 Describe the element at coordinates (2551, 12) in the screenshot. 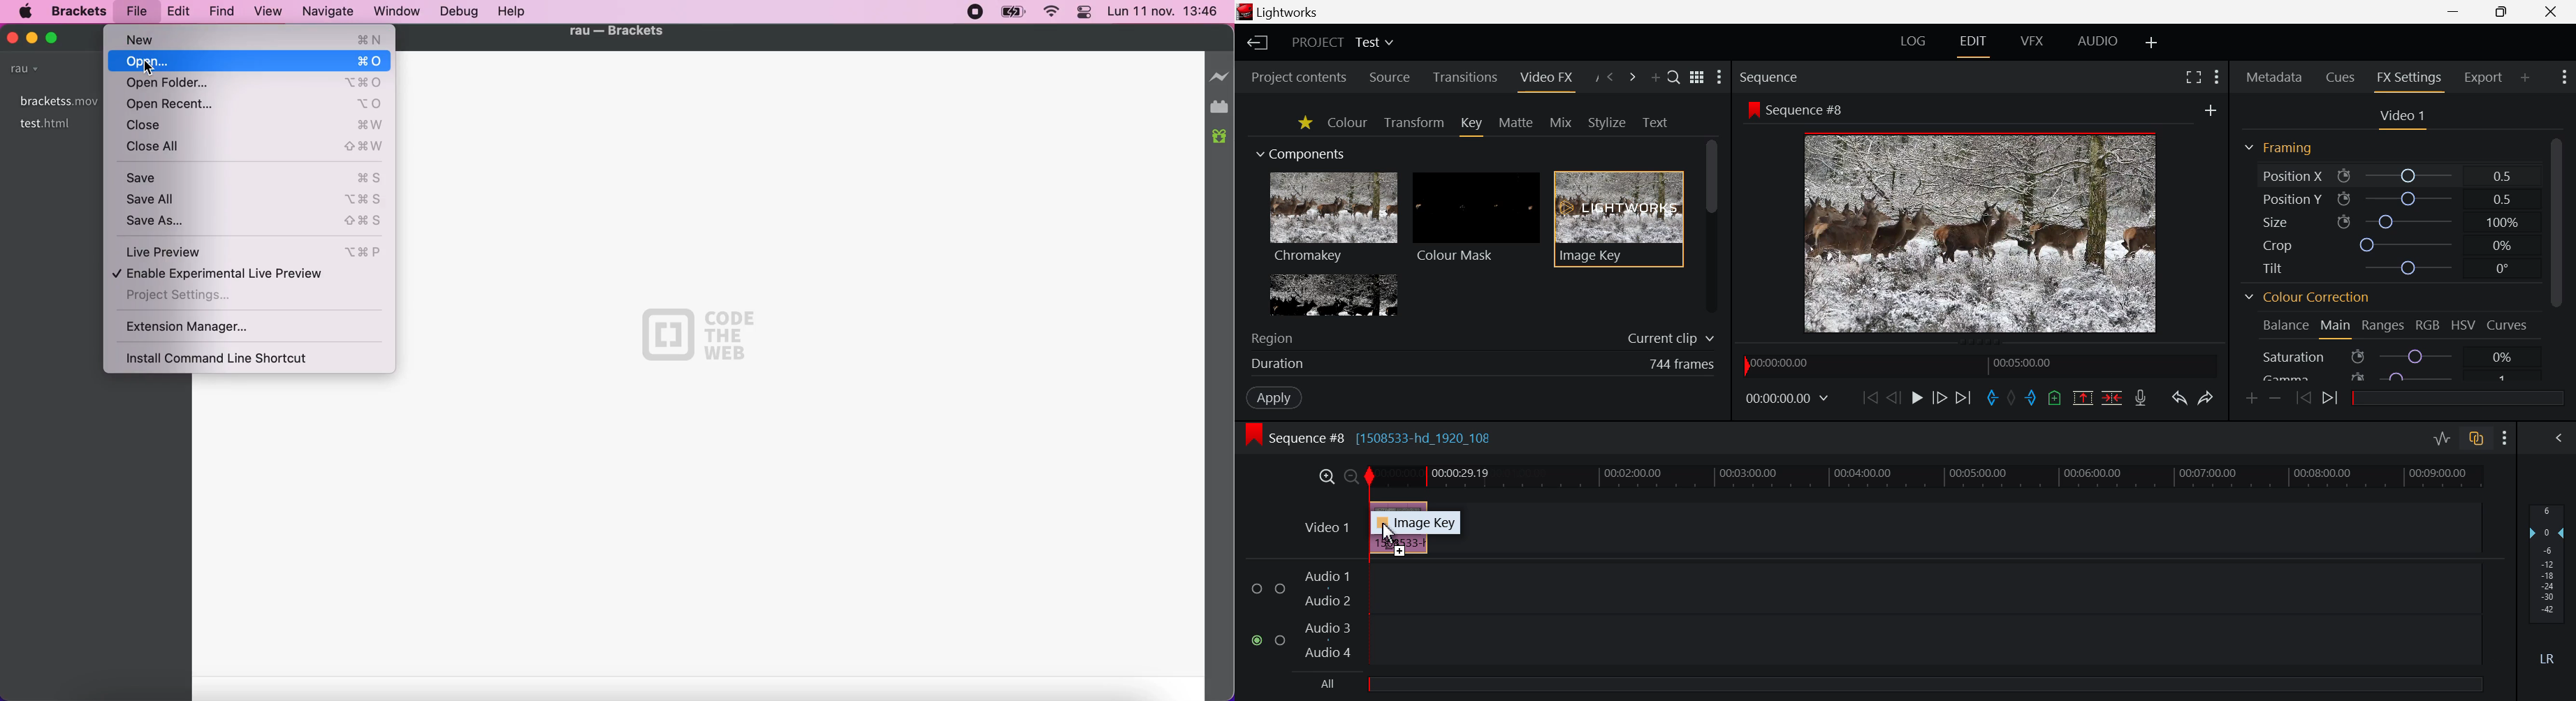

I see `Close` at that location.